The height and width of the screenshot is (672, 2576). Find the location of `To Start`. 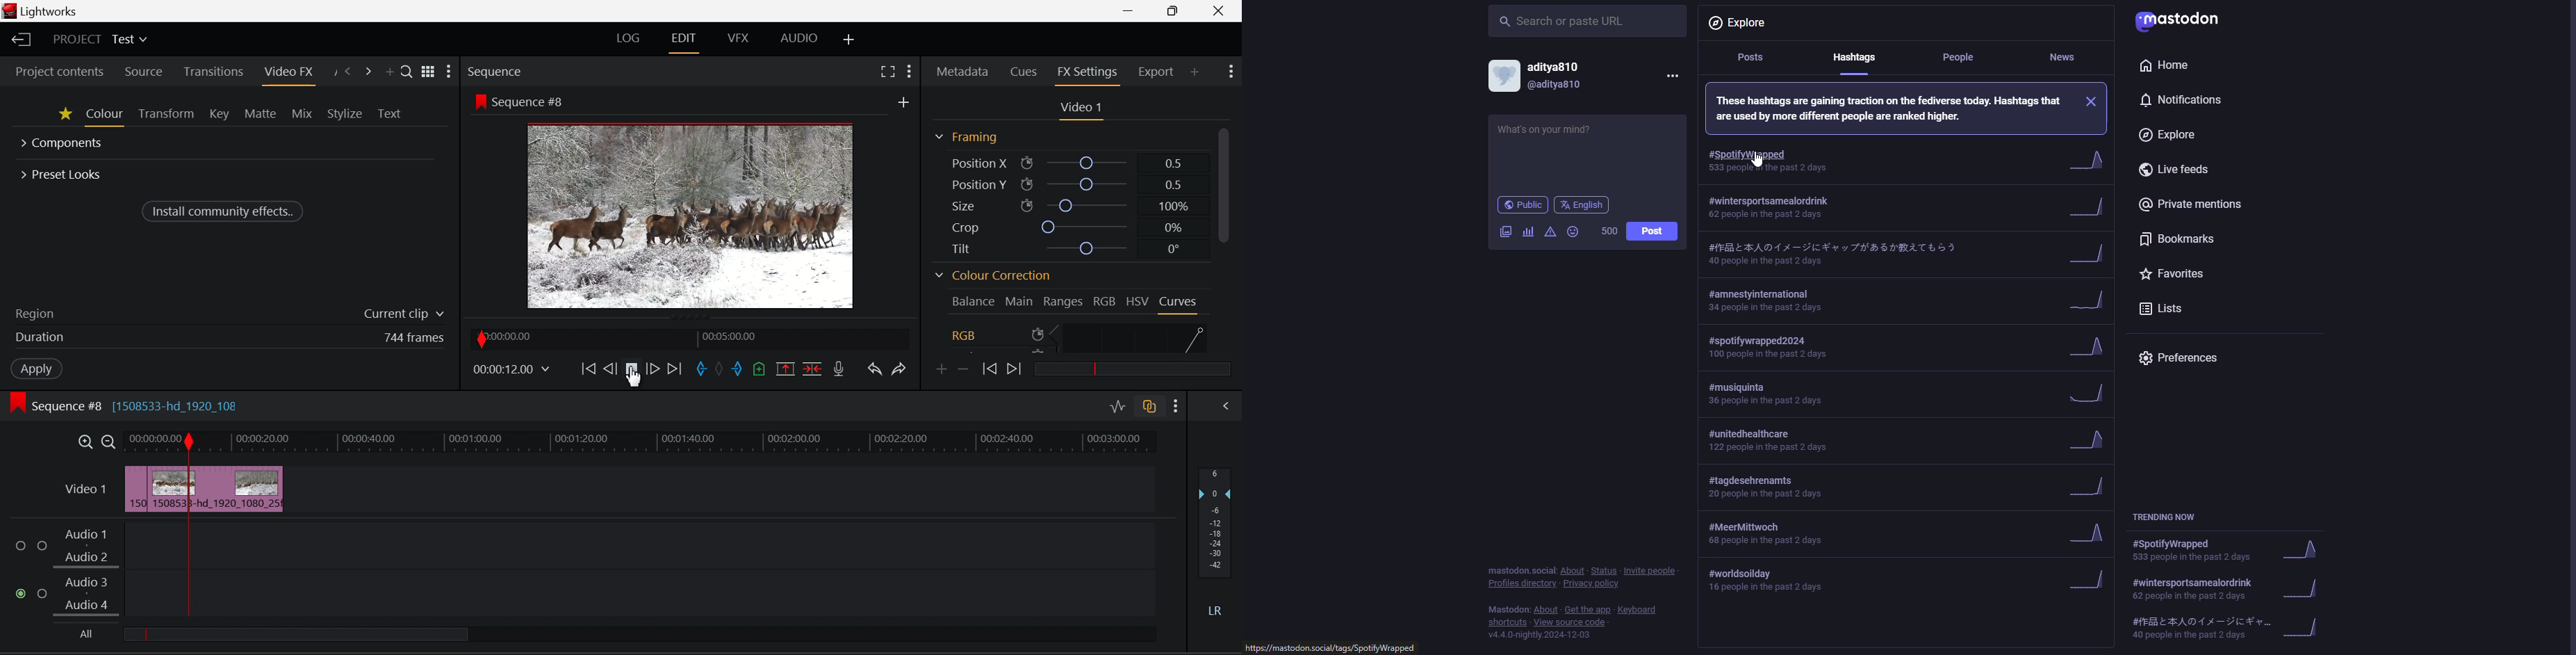

To Start is located at coordinates (590, 370).